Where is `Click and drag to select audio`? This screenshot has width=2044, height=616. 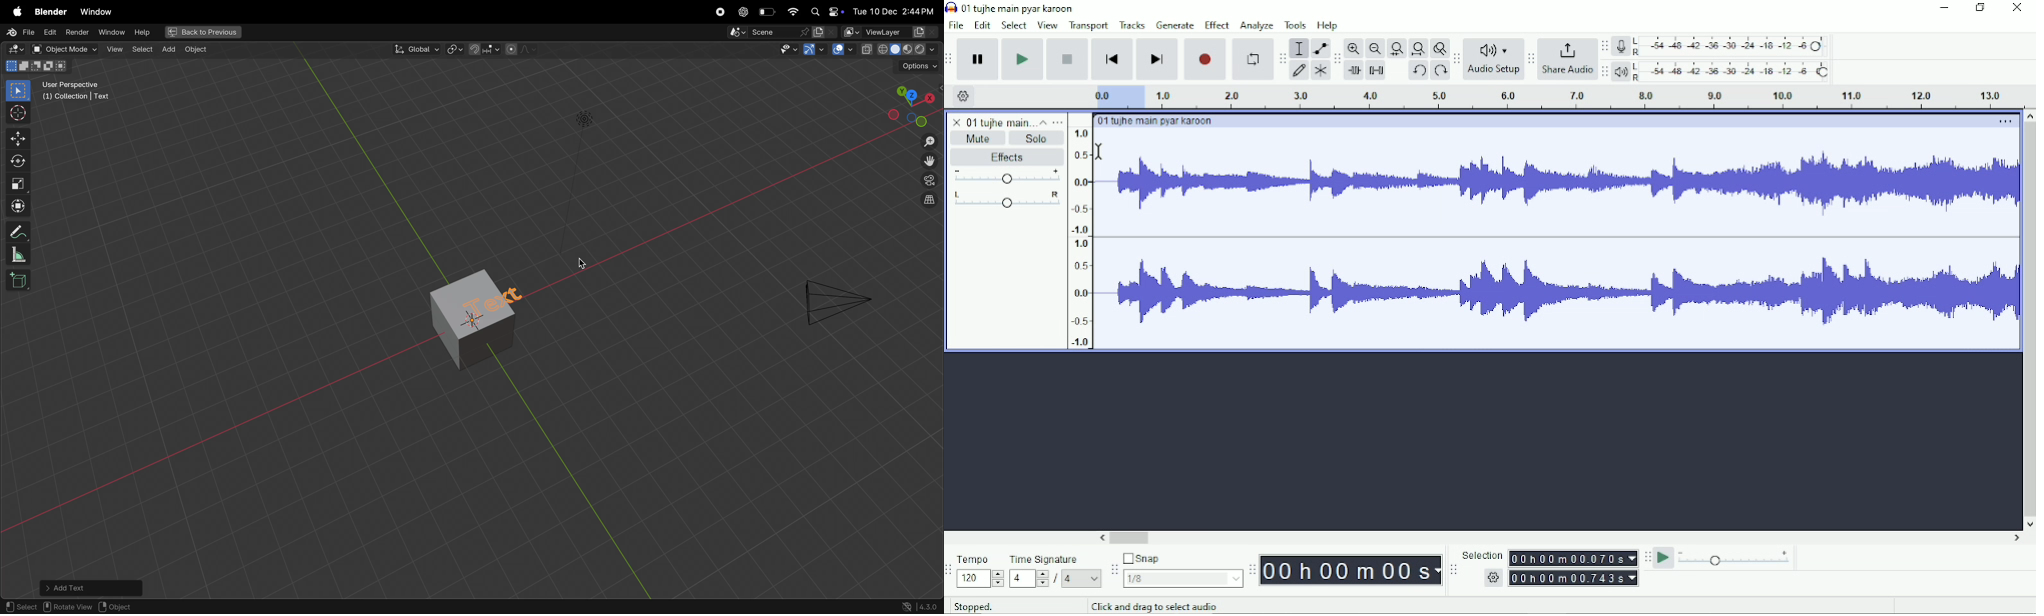 Click and drag to select audio is located at coordinates (1164, 606).